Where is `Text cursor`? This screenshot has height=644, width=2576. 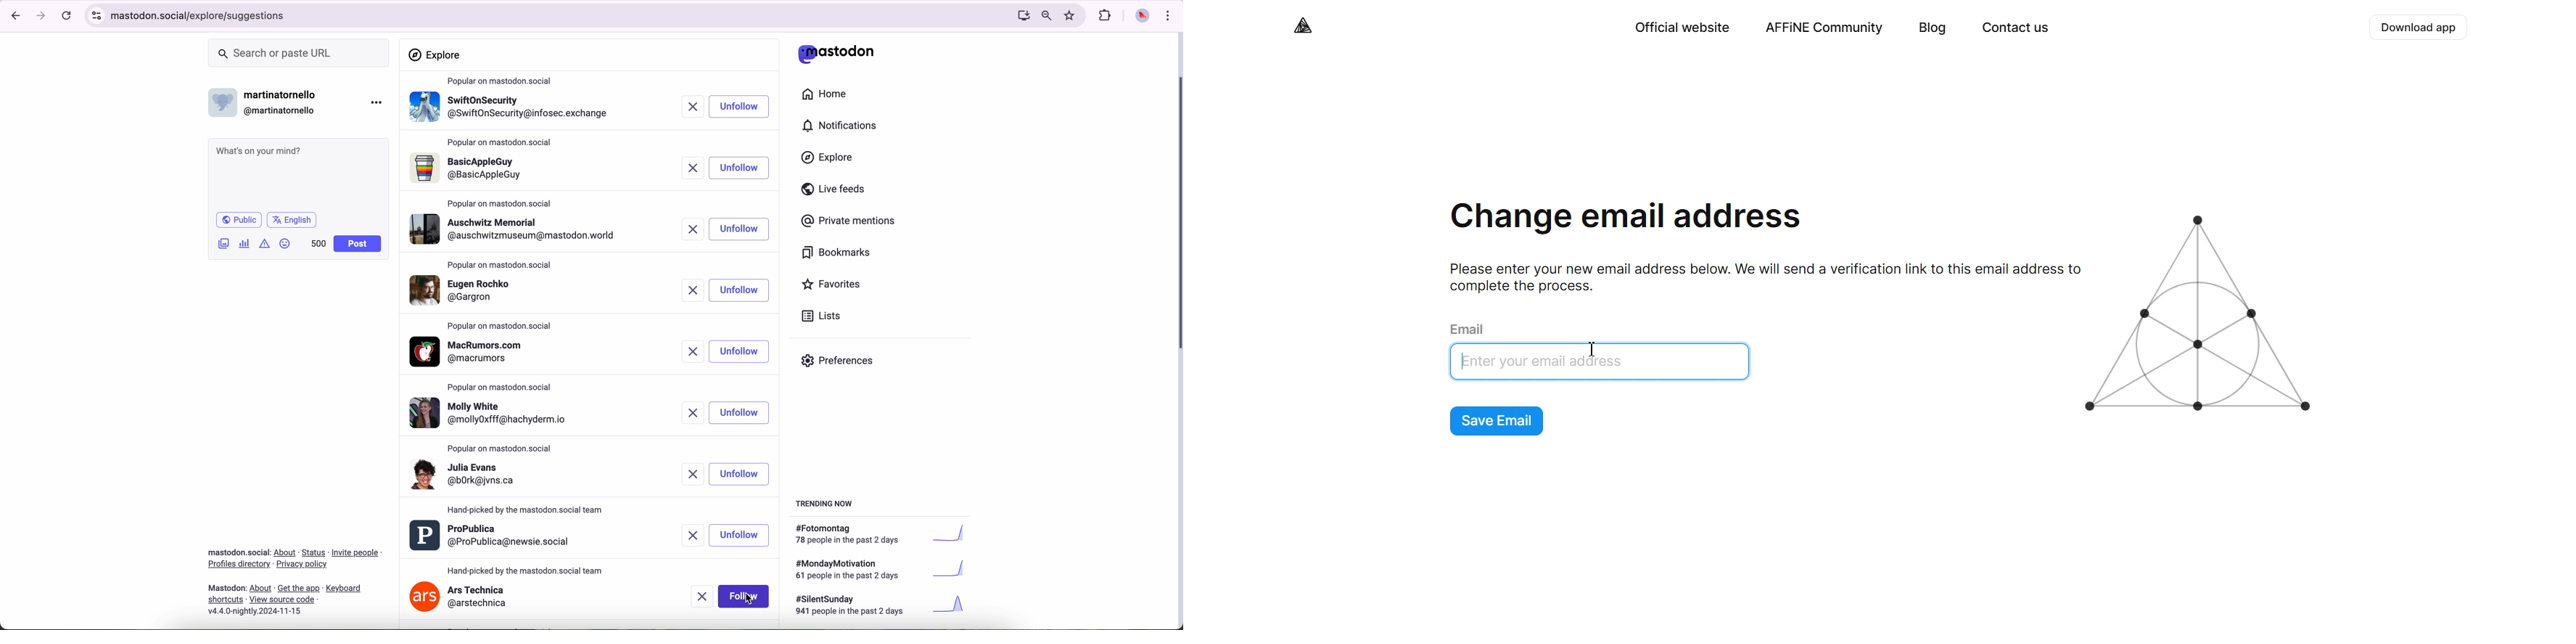
Text cursor is located at coordinates (1467, 361).